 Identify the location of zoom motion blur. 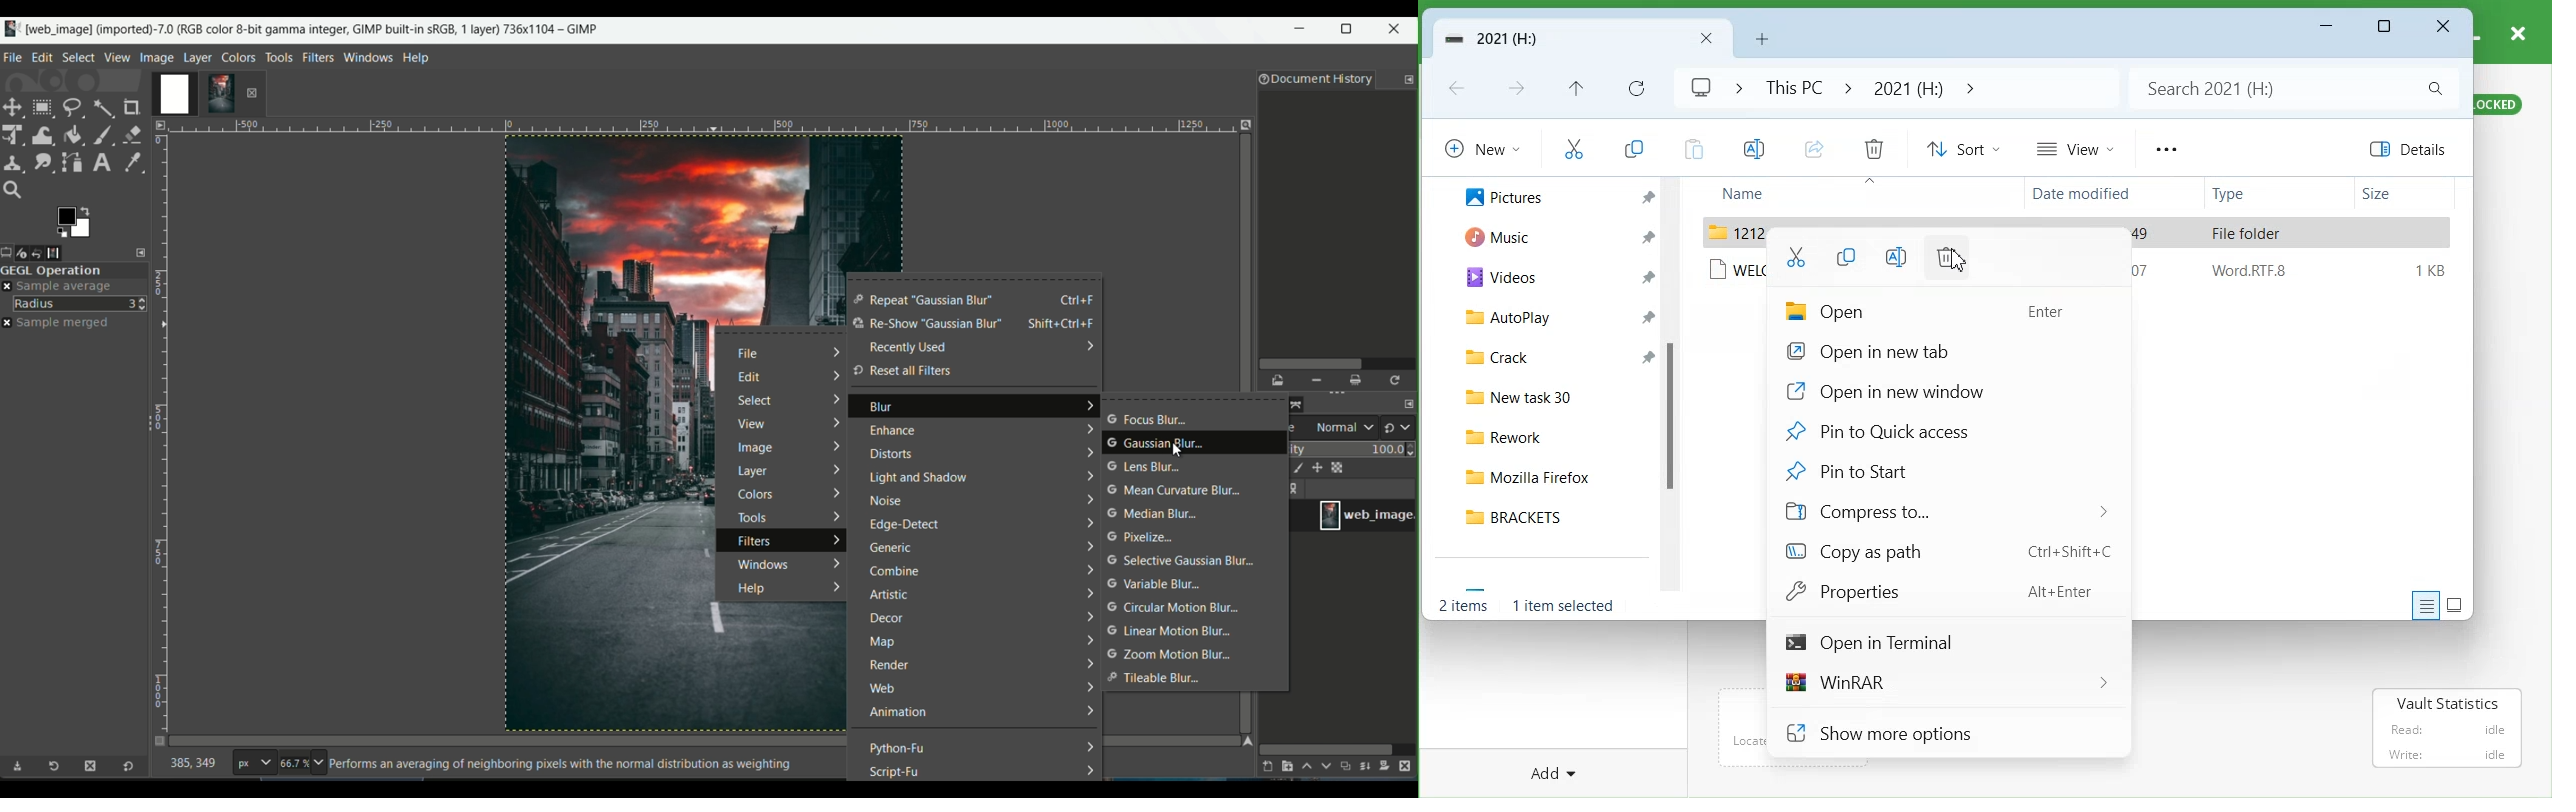
(1172, 654).